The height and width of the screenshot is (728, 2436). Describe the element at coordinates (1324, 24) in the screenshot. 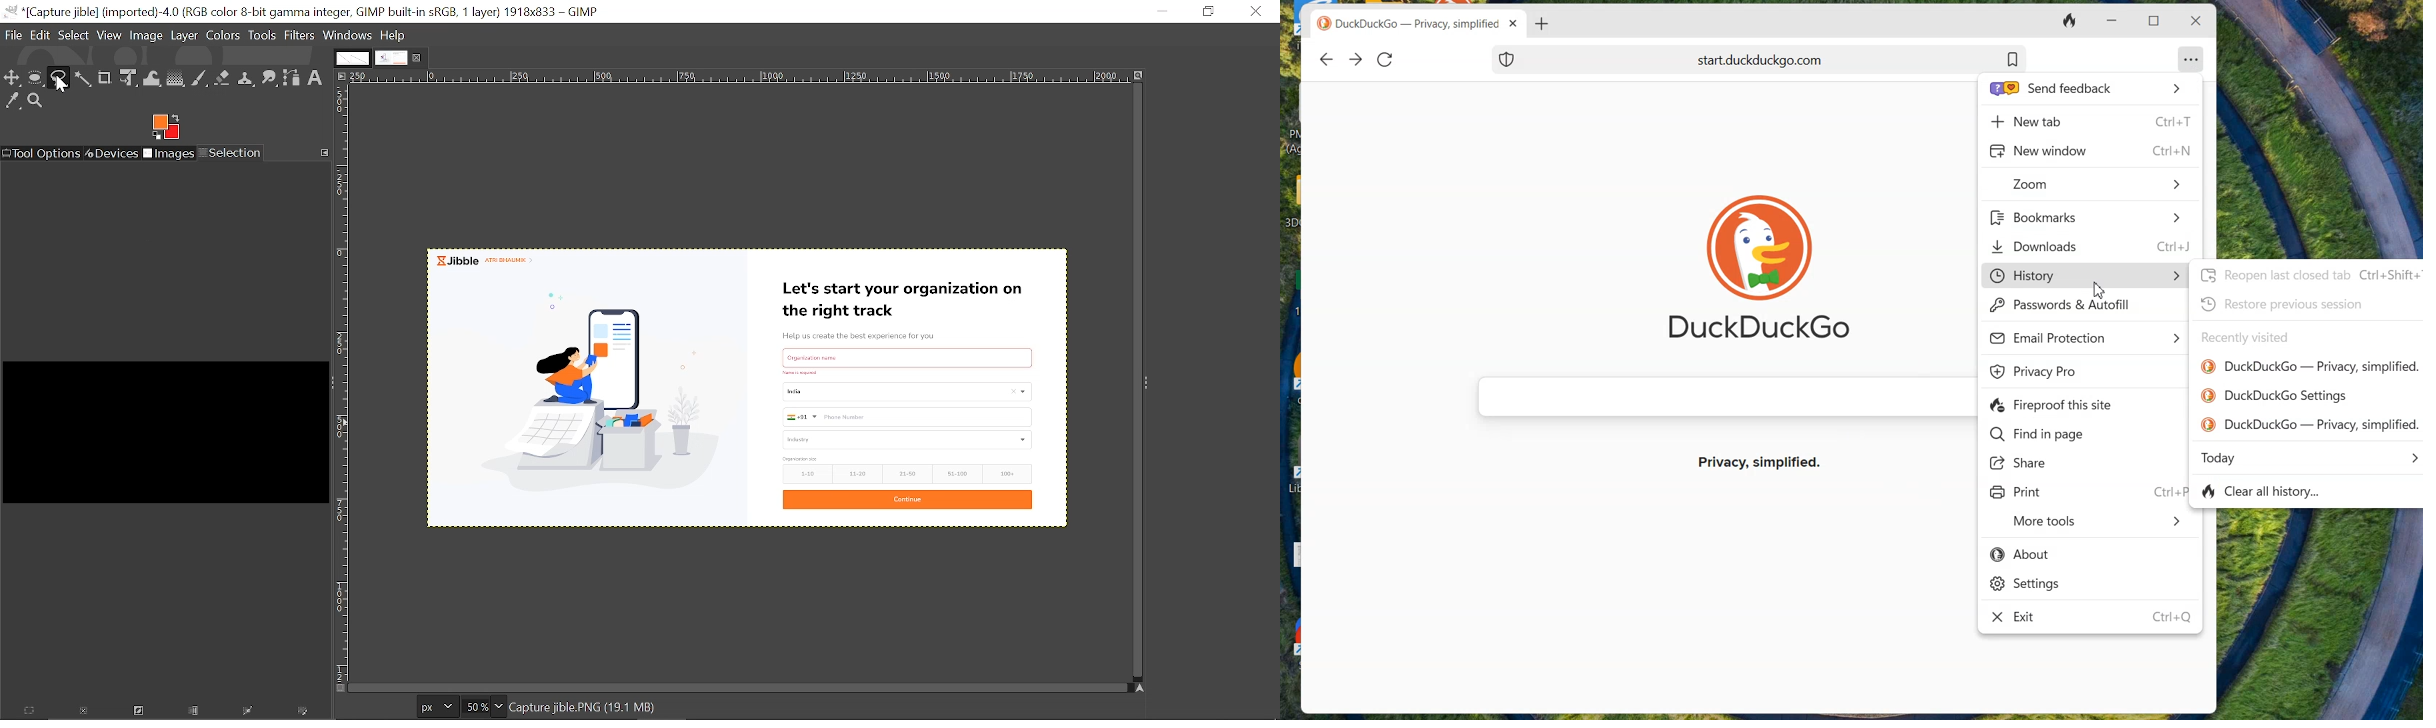

I see `duckduck go logo` at that location.